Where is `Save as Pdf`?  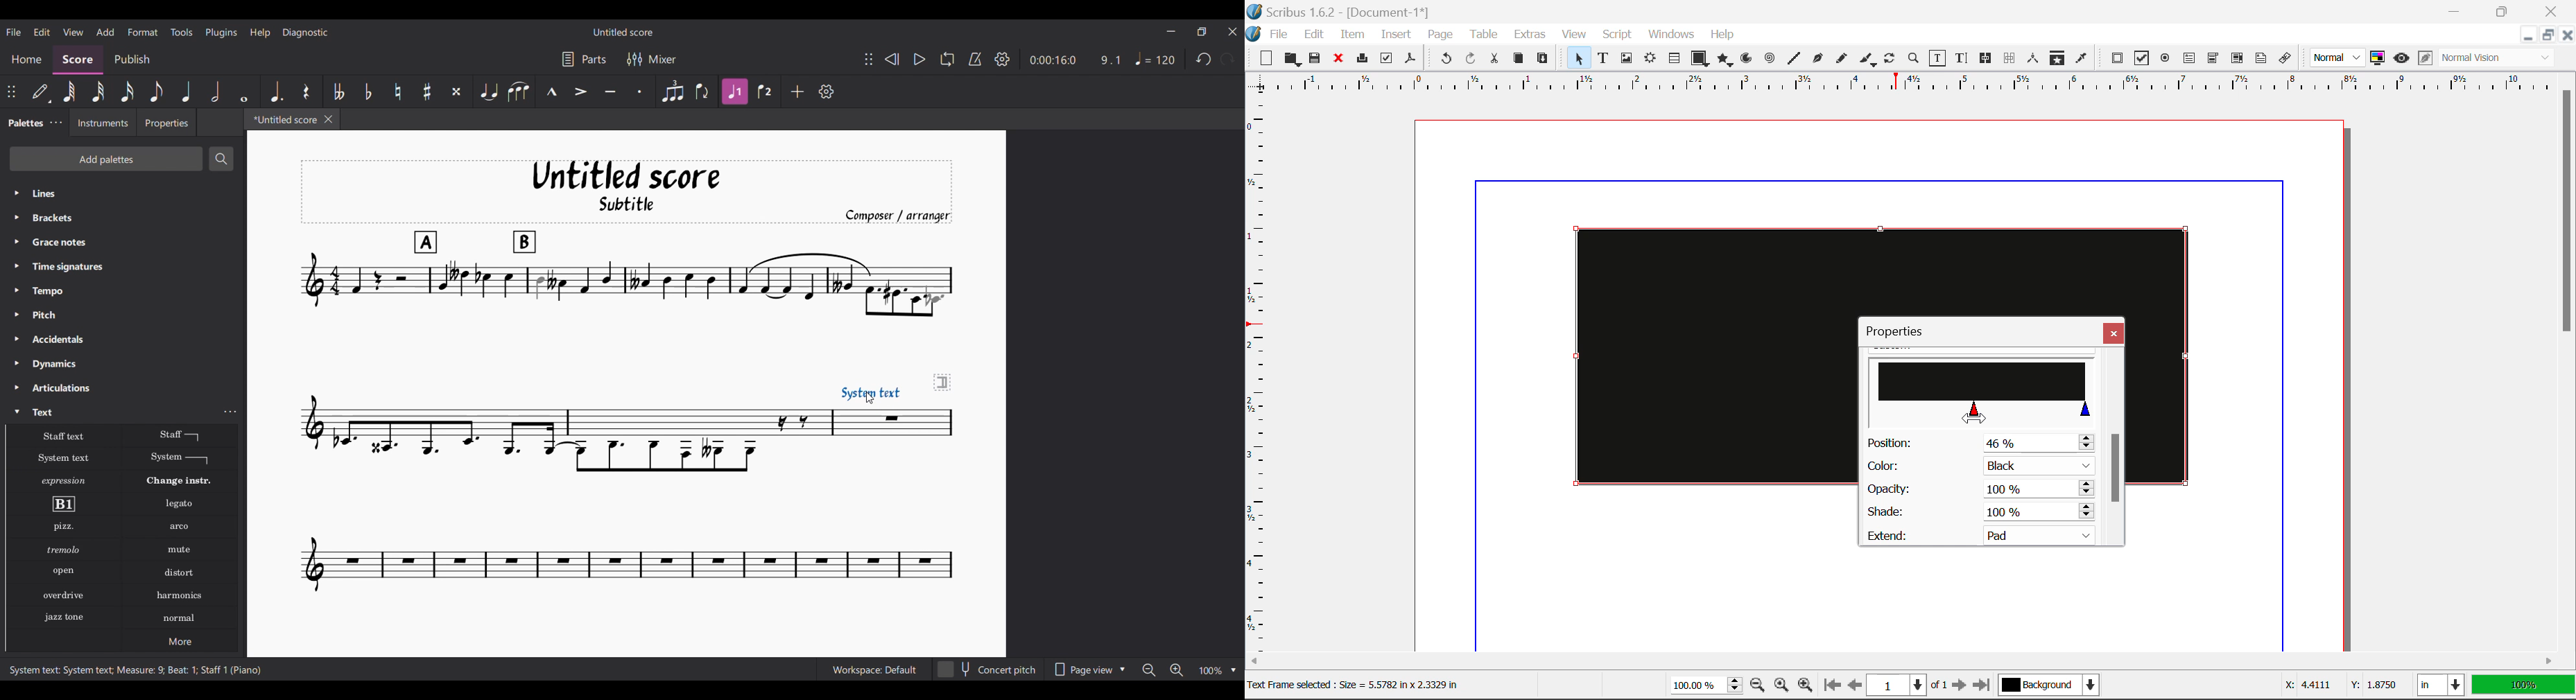 Save as Pdf is located at coordinates (1410, 60).